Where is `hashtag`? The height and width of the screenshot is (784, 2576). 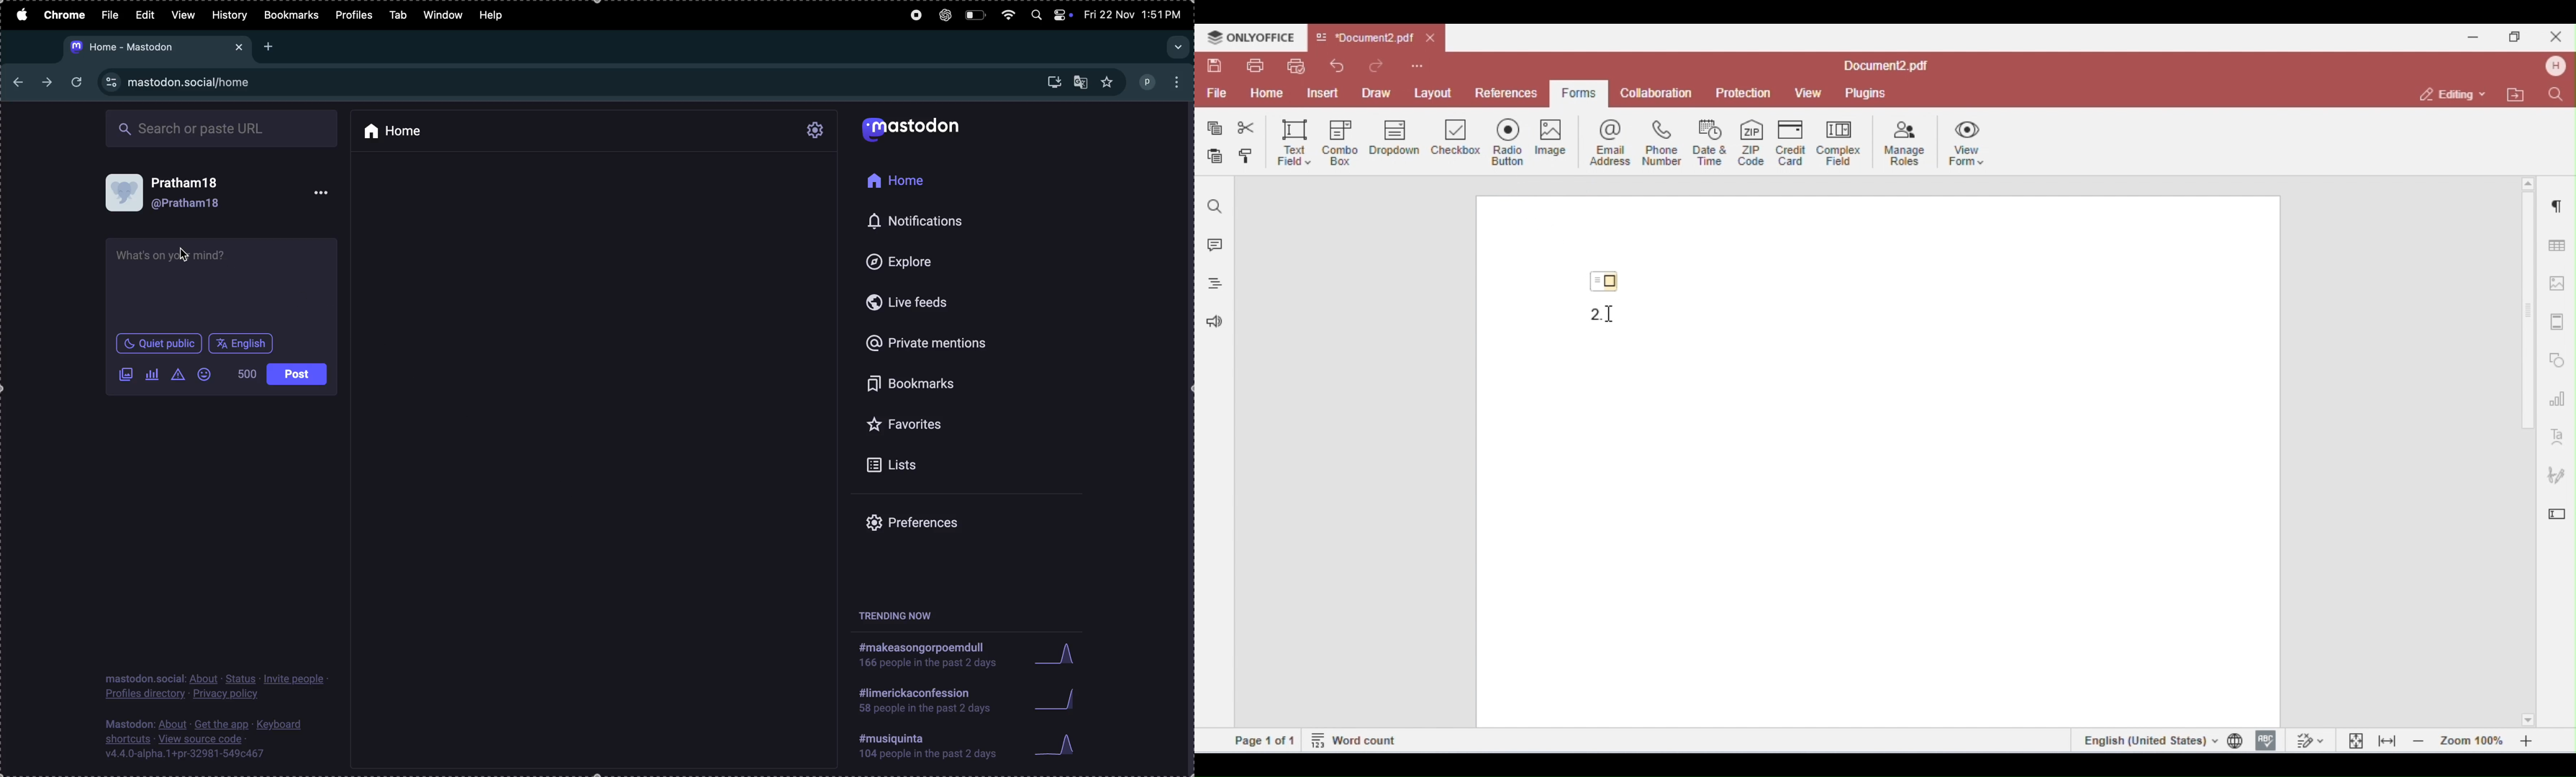
hashtag is located at coordinates (929, 701).